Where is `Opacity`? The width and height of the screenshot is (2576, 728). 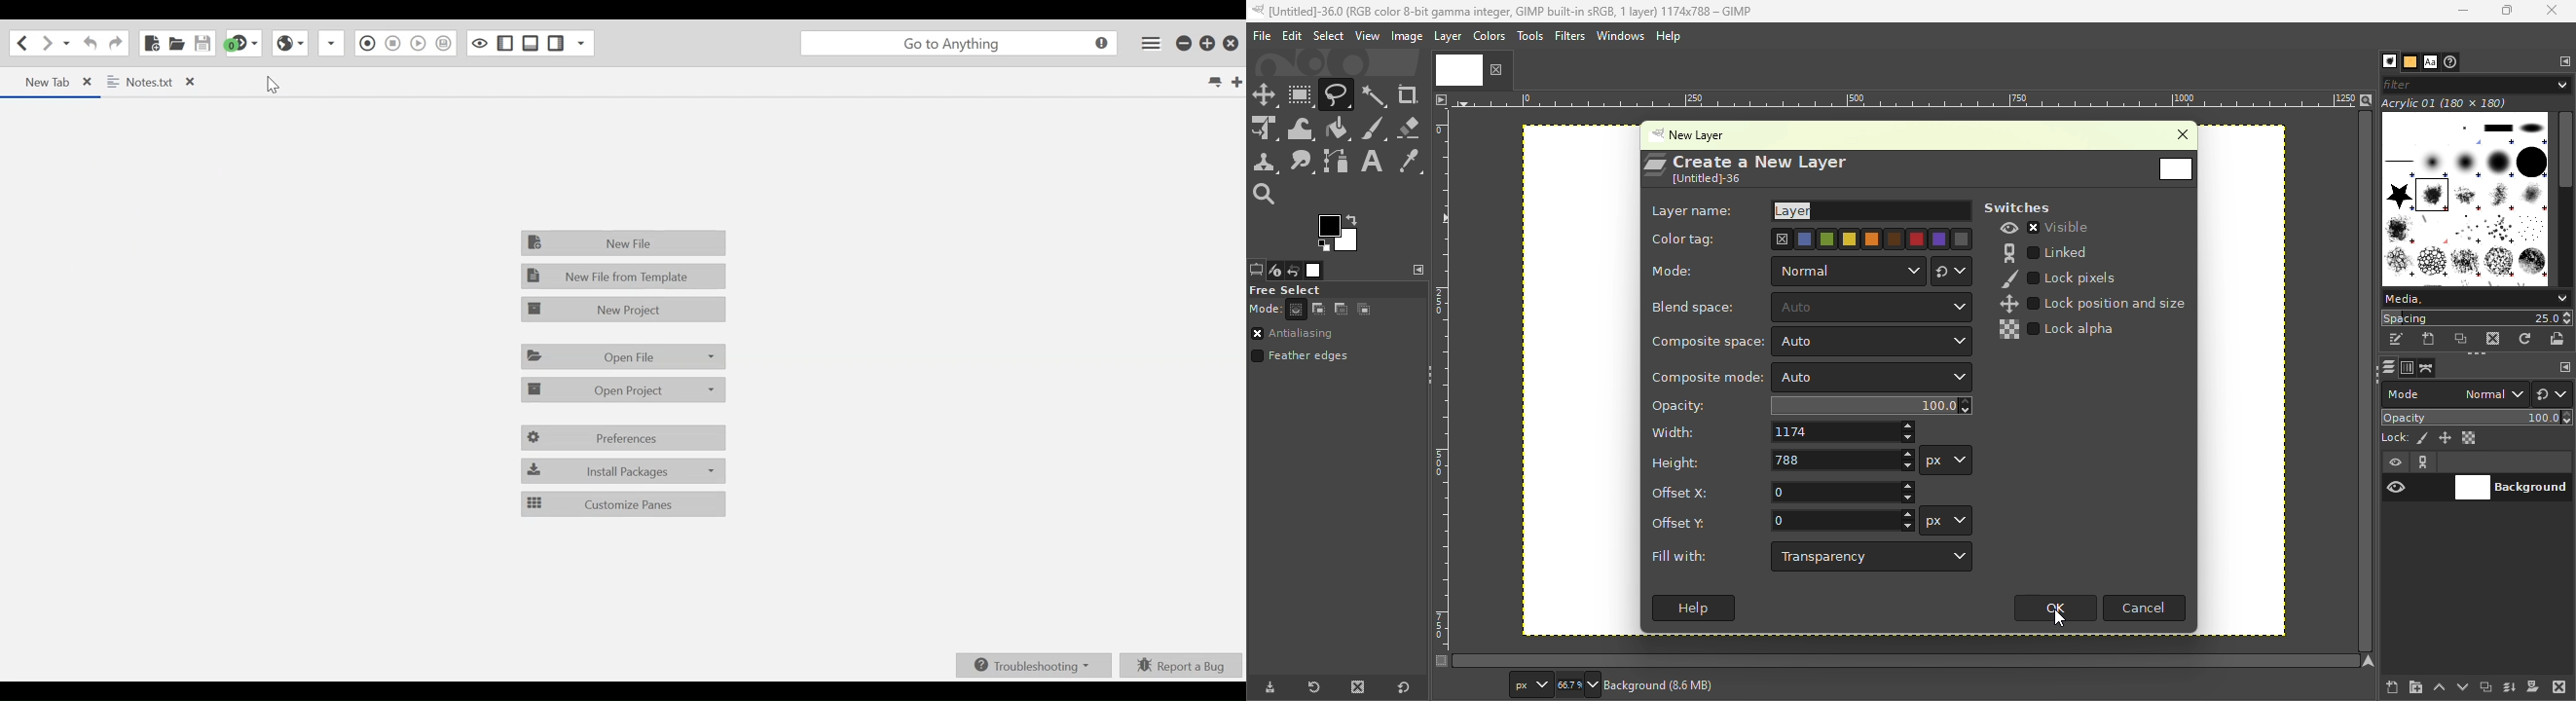 Opacity is located at coordinates (1811, 405).